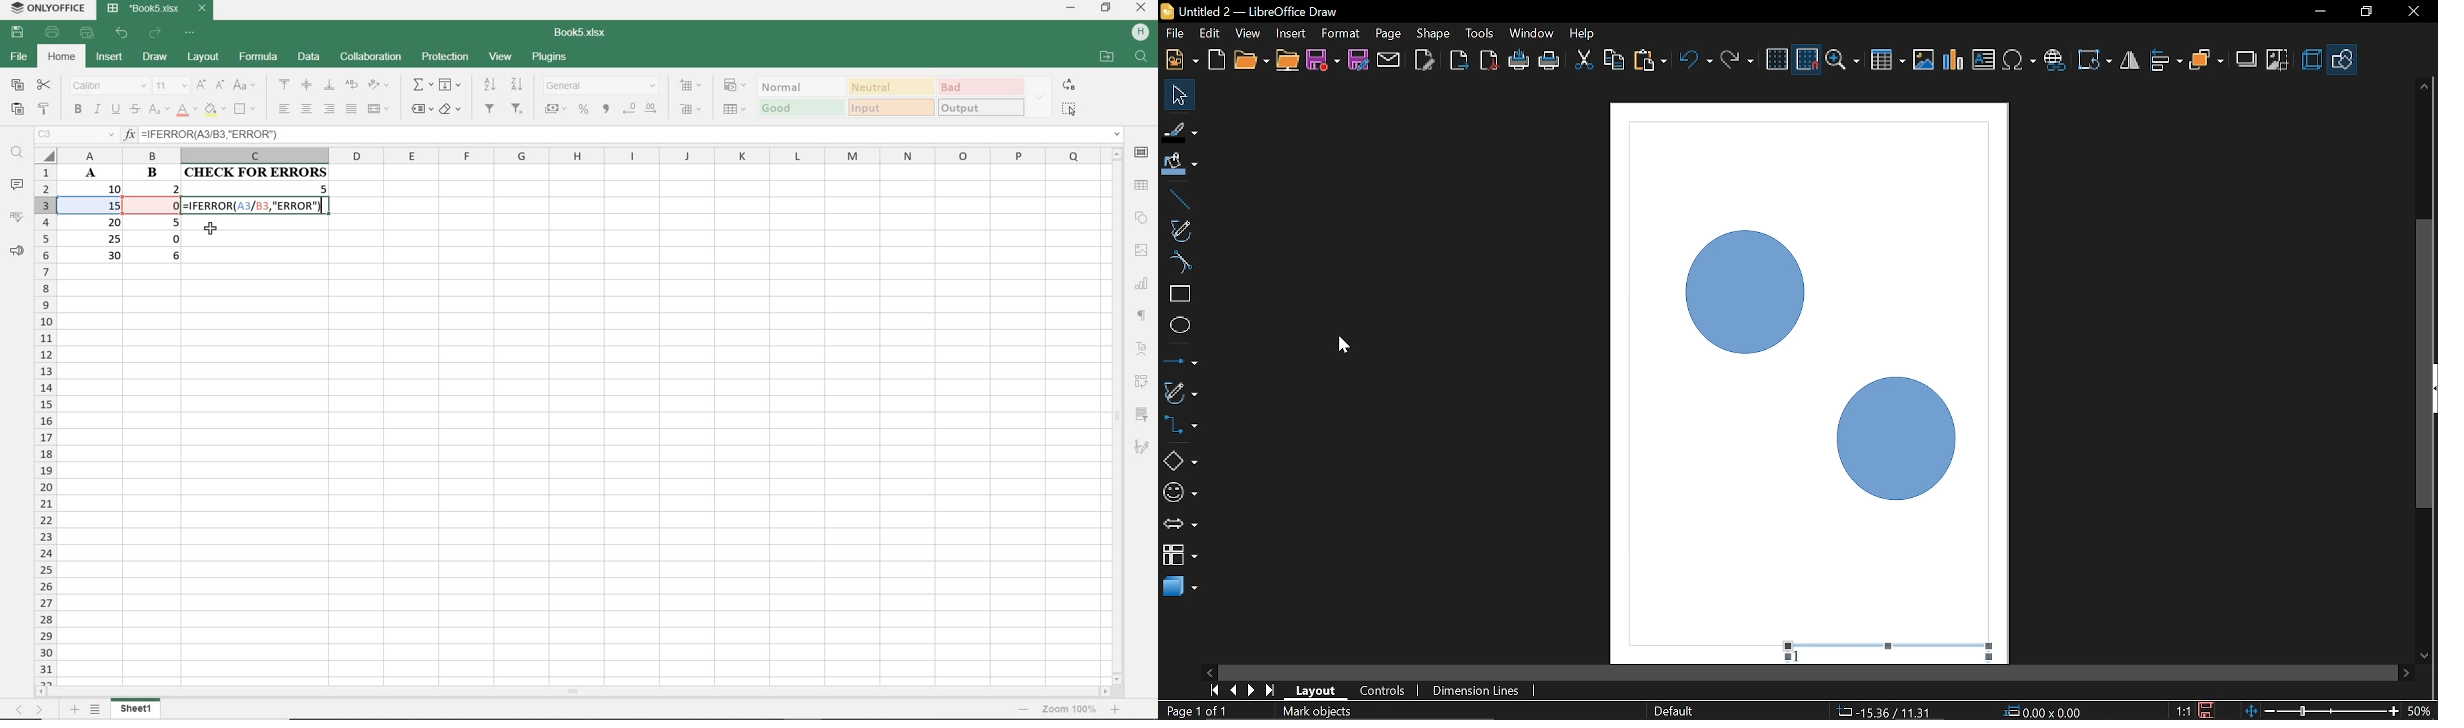 The image size is (2464, 728). What do you see at coordinates (2046, 711) in the screenshot?
I see `co-ordinate` at bounding box center [2046, 711].